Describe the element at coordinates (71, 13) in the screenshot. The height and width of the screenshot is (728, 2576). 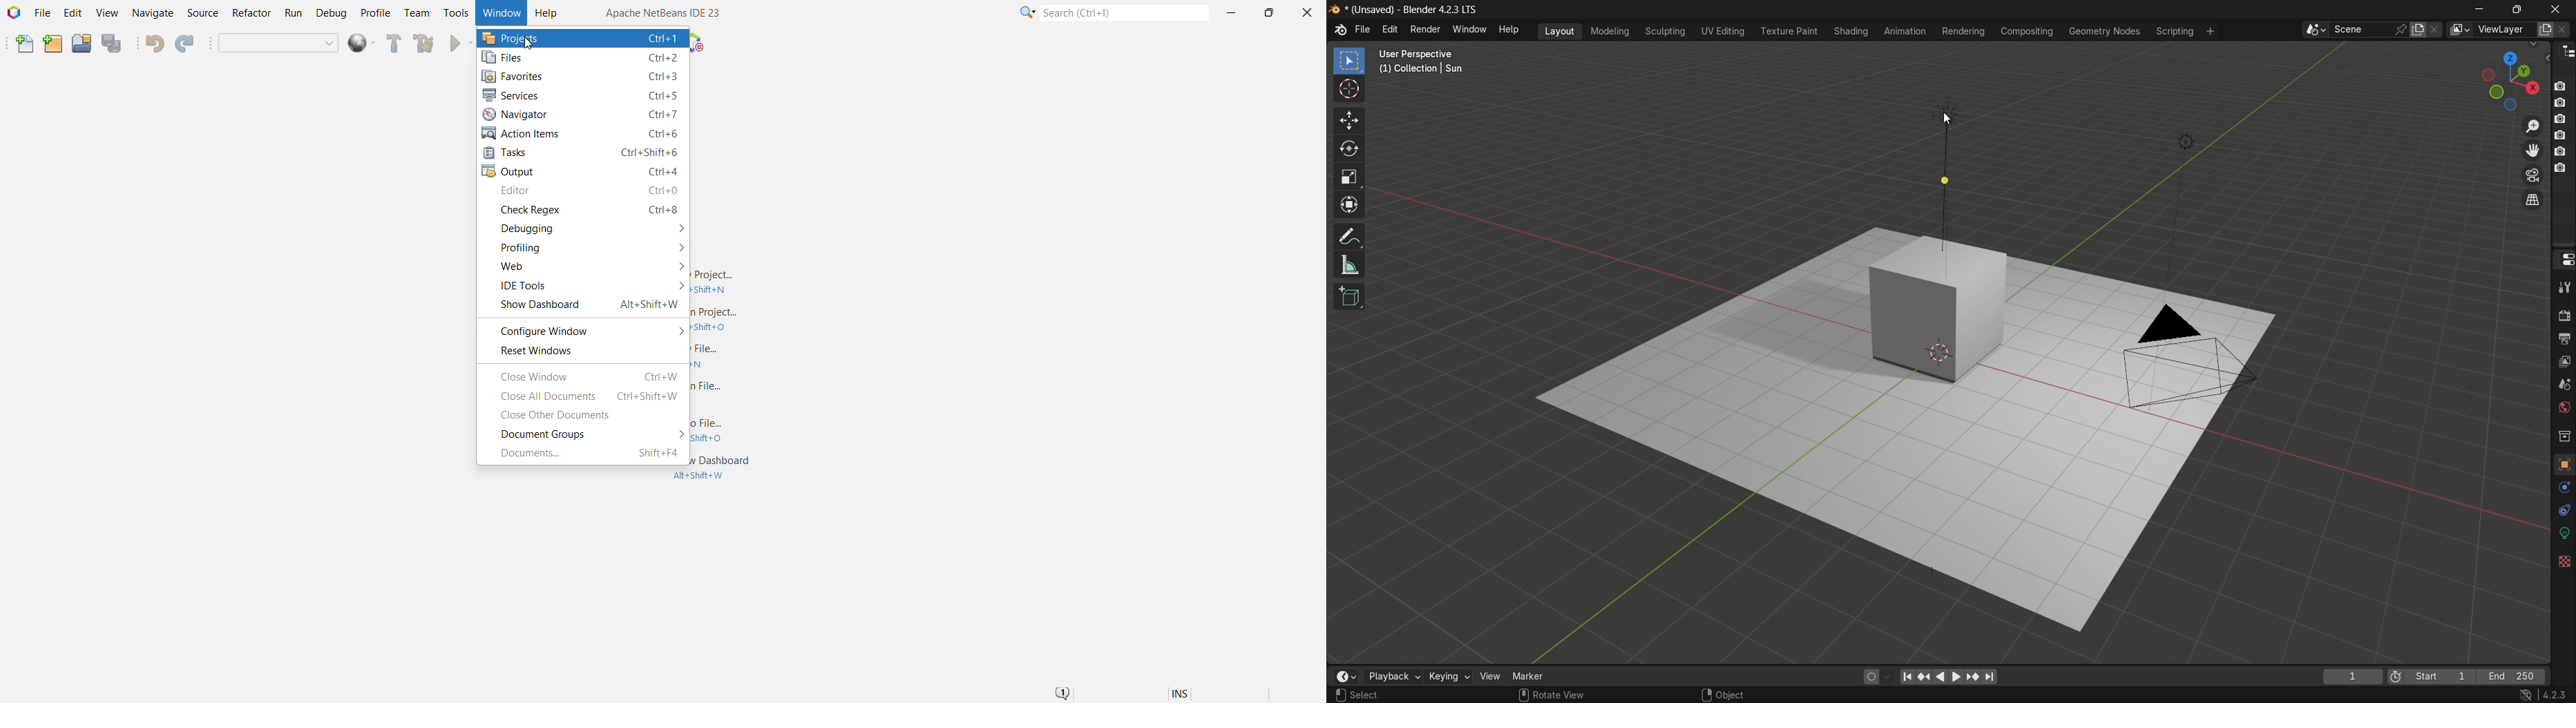
I see `Edit` at that location.